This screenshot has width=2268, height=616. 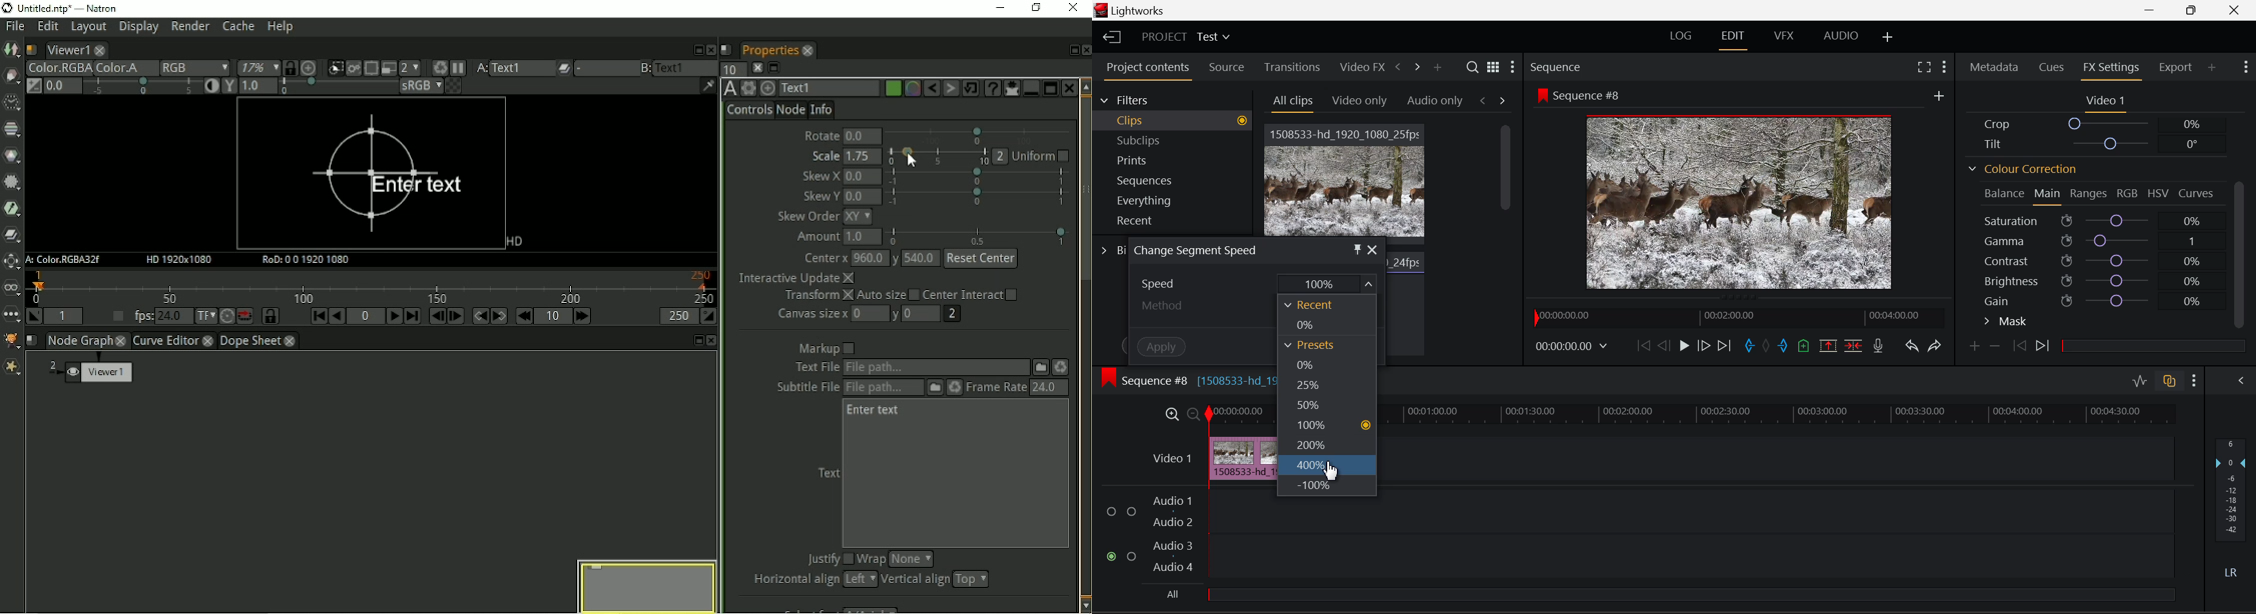 What do you see at coordinates (2235, 10) in the screenshot?
I see `Close` at bounding box center [2235, 10].